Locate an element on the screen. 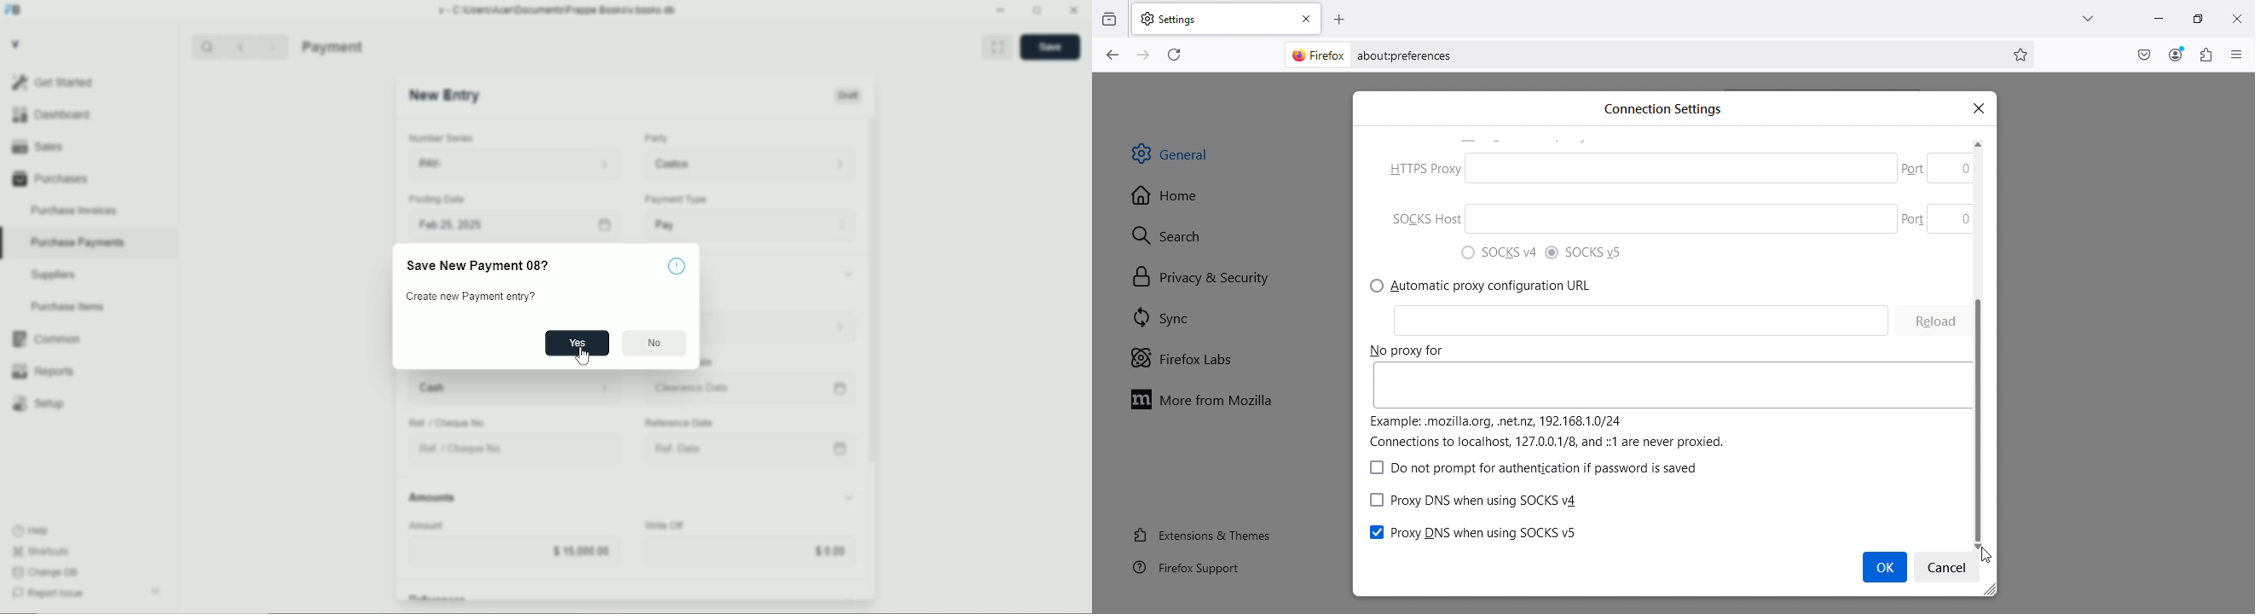 The height and width of the screenshot is (616, 2268). Search is located at coordinates (1176, 233).